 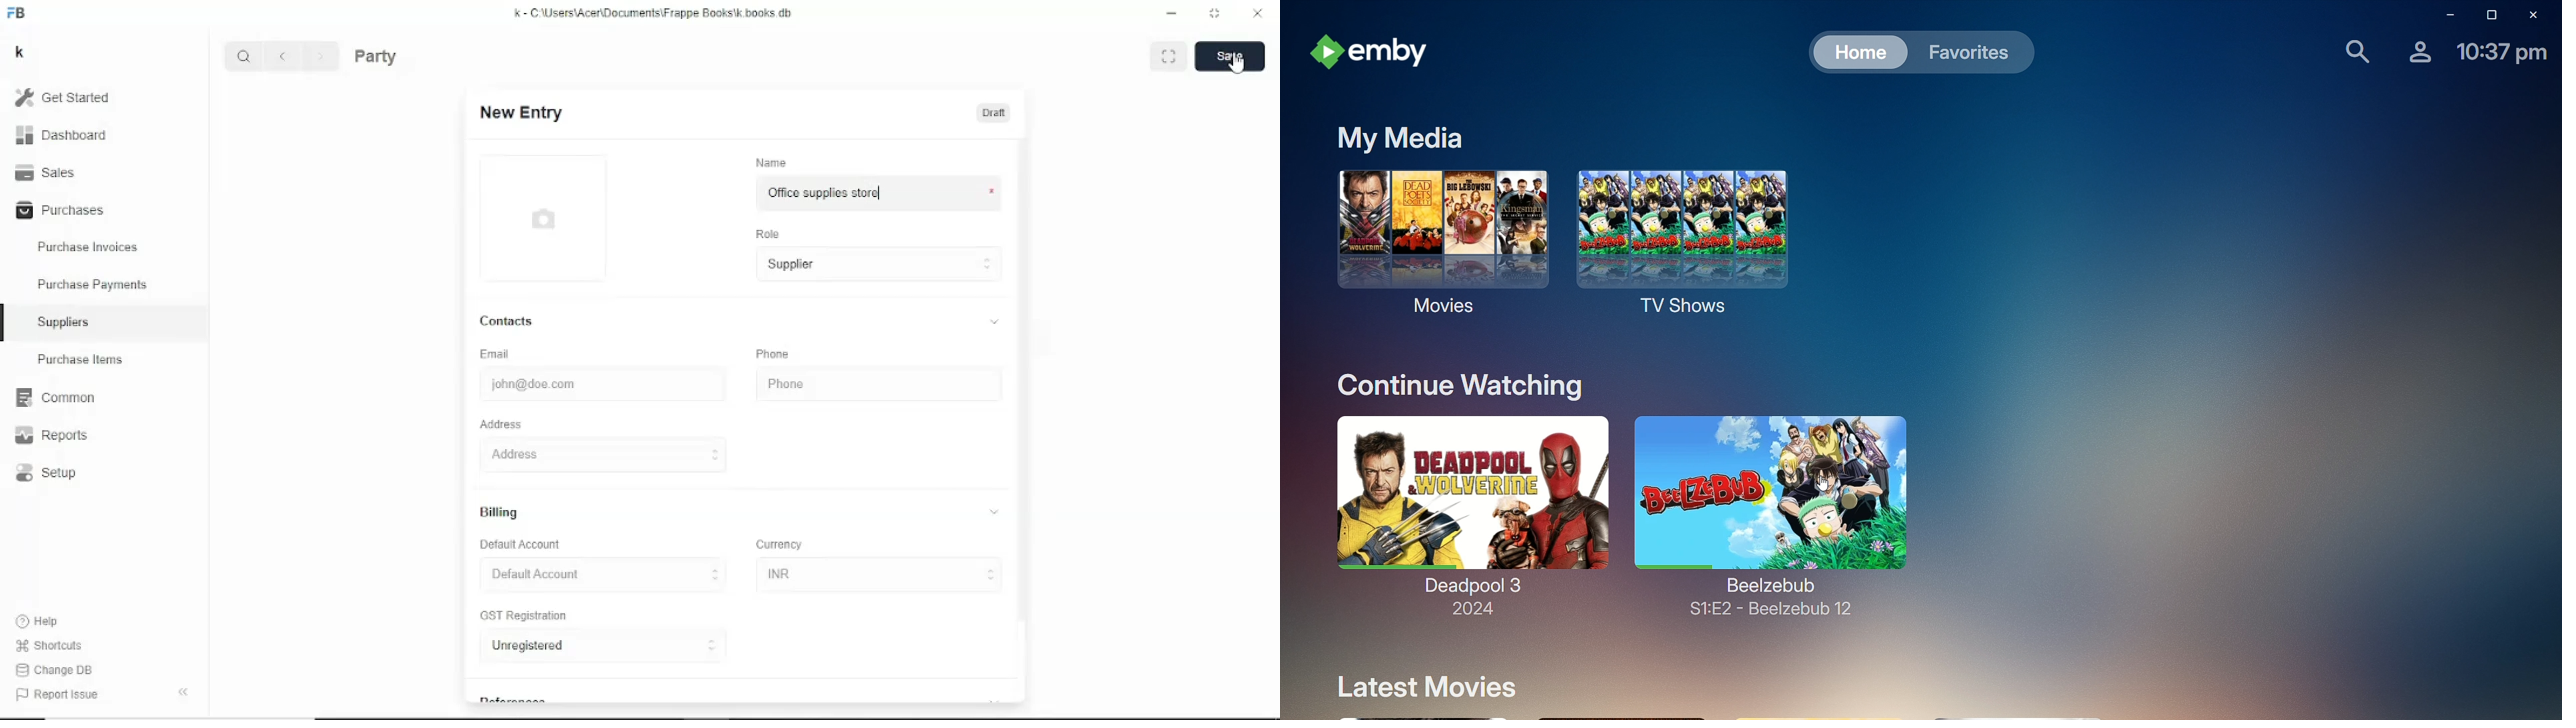 What do you see at coordinates (518, 113) in the screenshot?
I see `New entry` at bounding box center [518, 113].